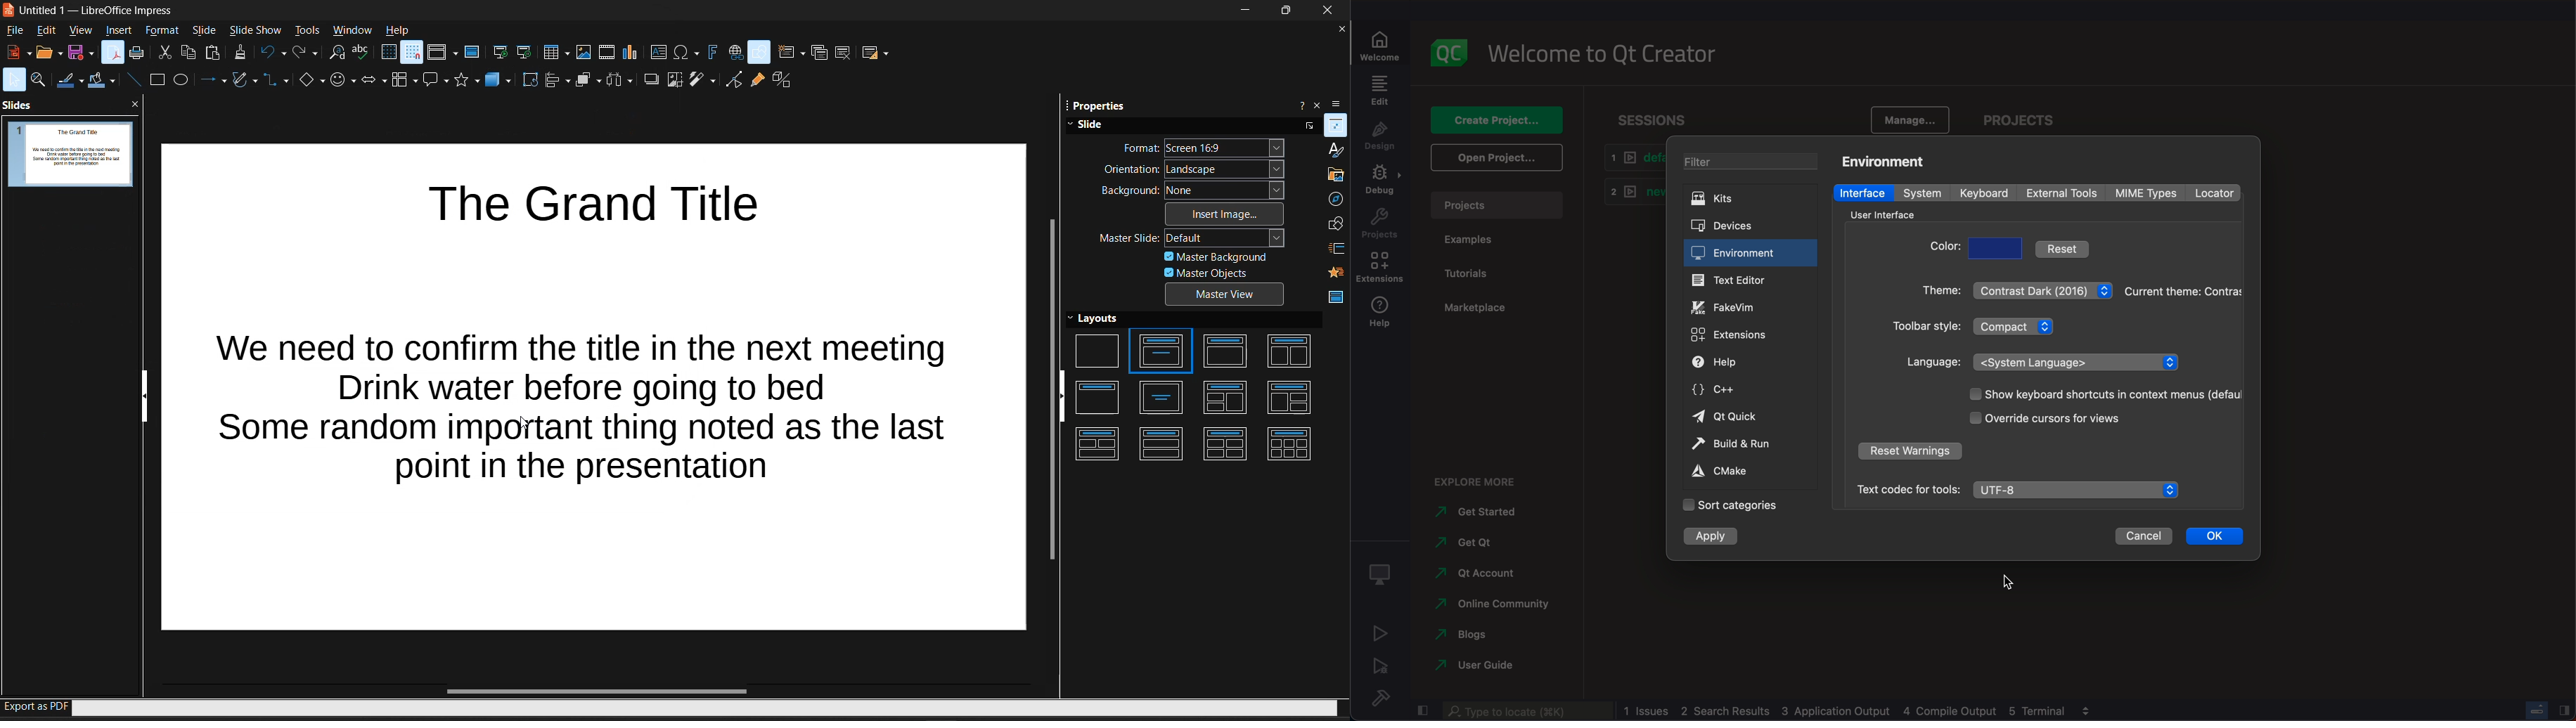  What do you see at coordinates (1935, 362) in the screenshot?
I see `language` at bounding box center [1935, 362].